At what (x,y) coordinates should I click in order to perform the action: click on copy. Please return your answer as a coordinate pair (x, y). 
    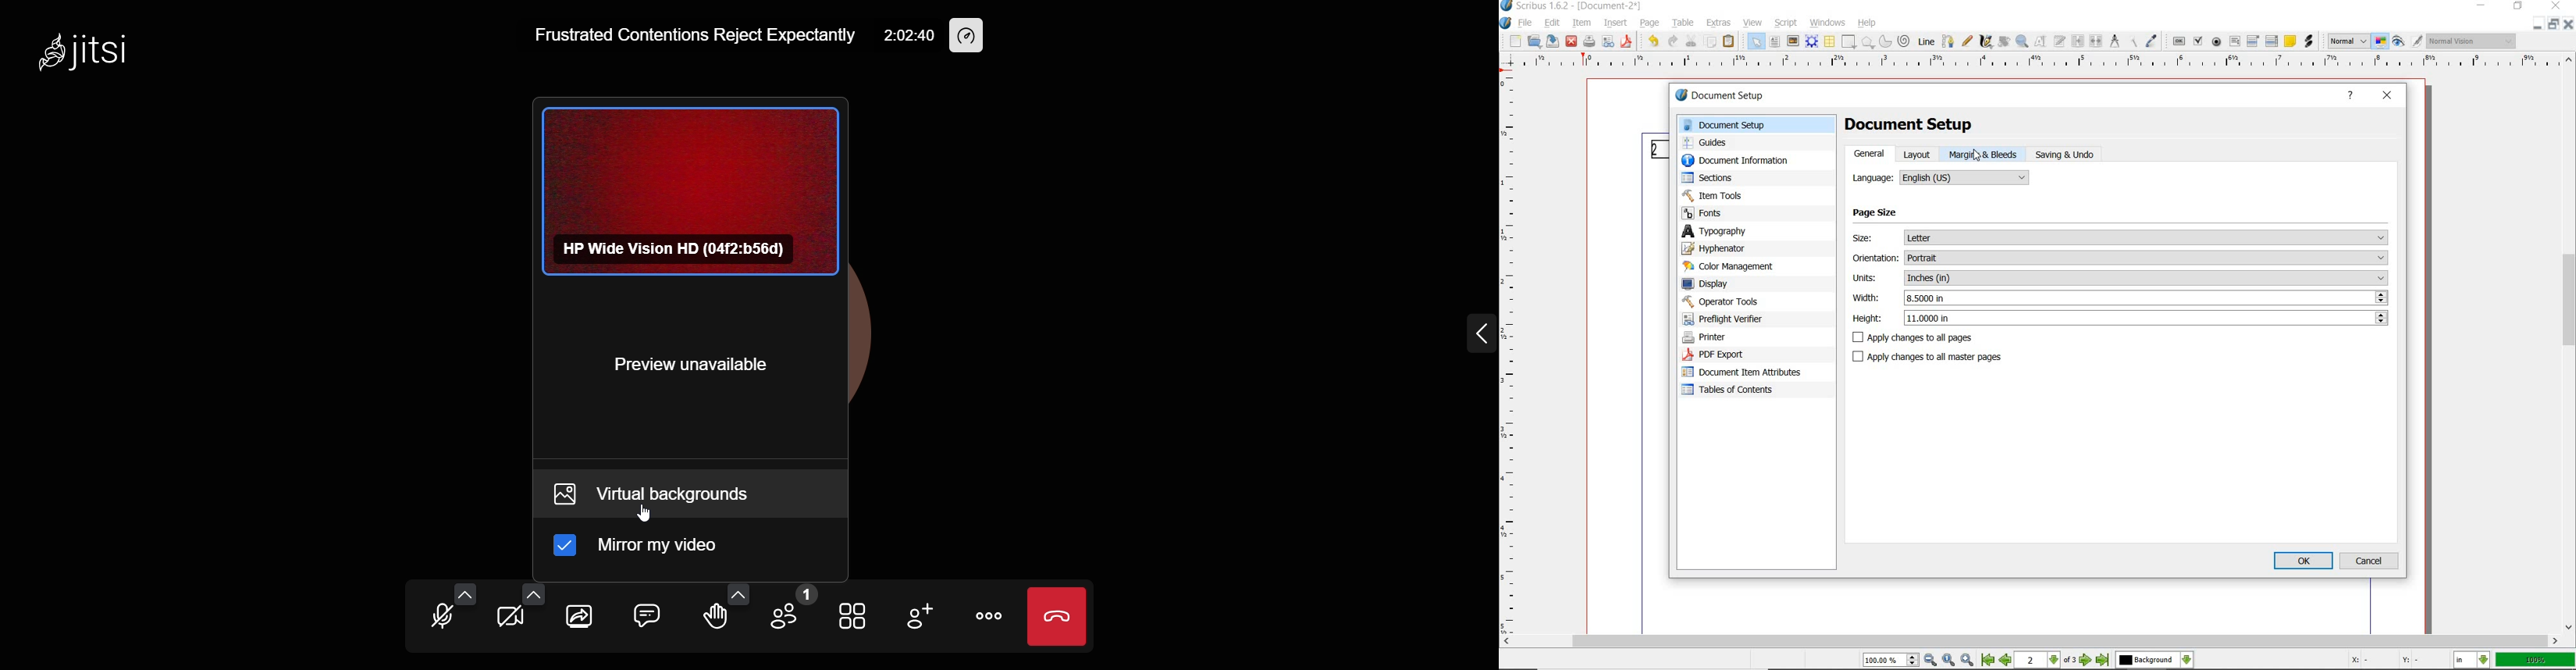
    Looking at the image, I should click on (1710, 42).